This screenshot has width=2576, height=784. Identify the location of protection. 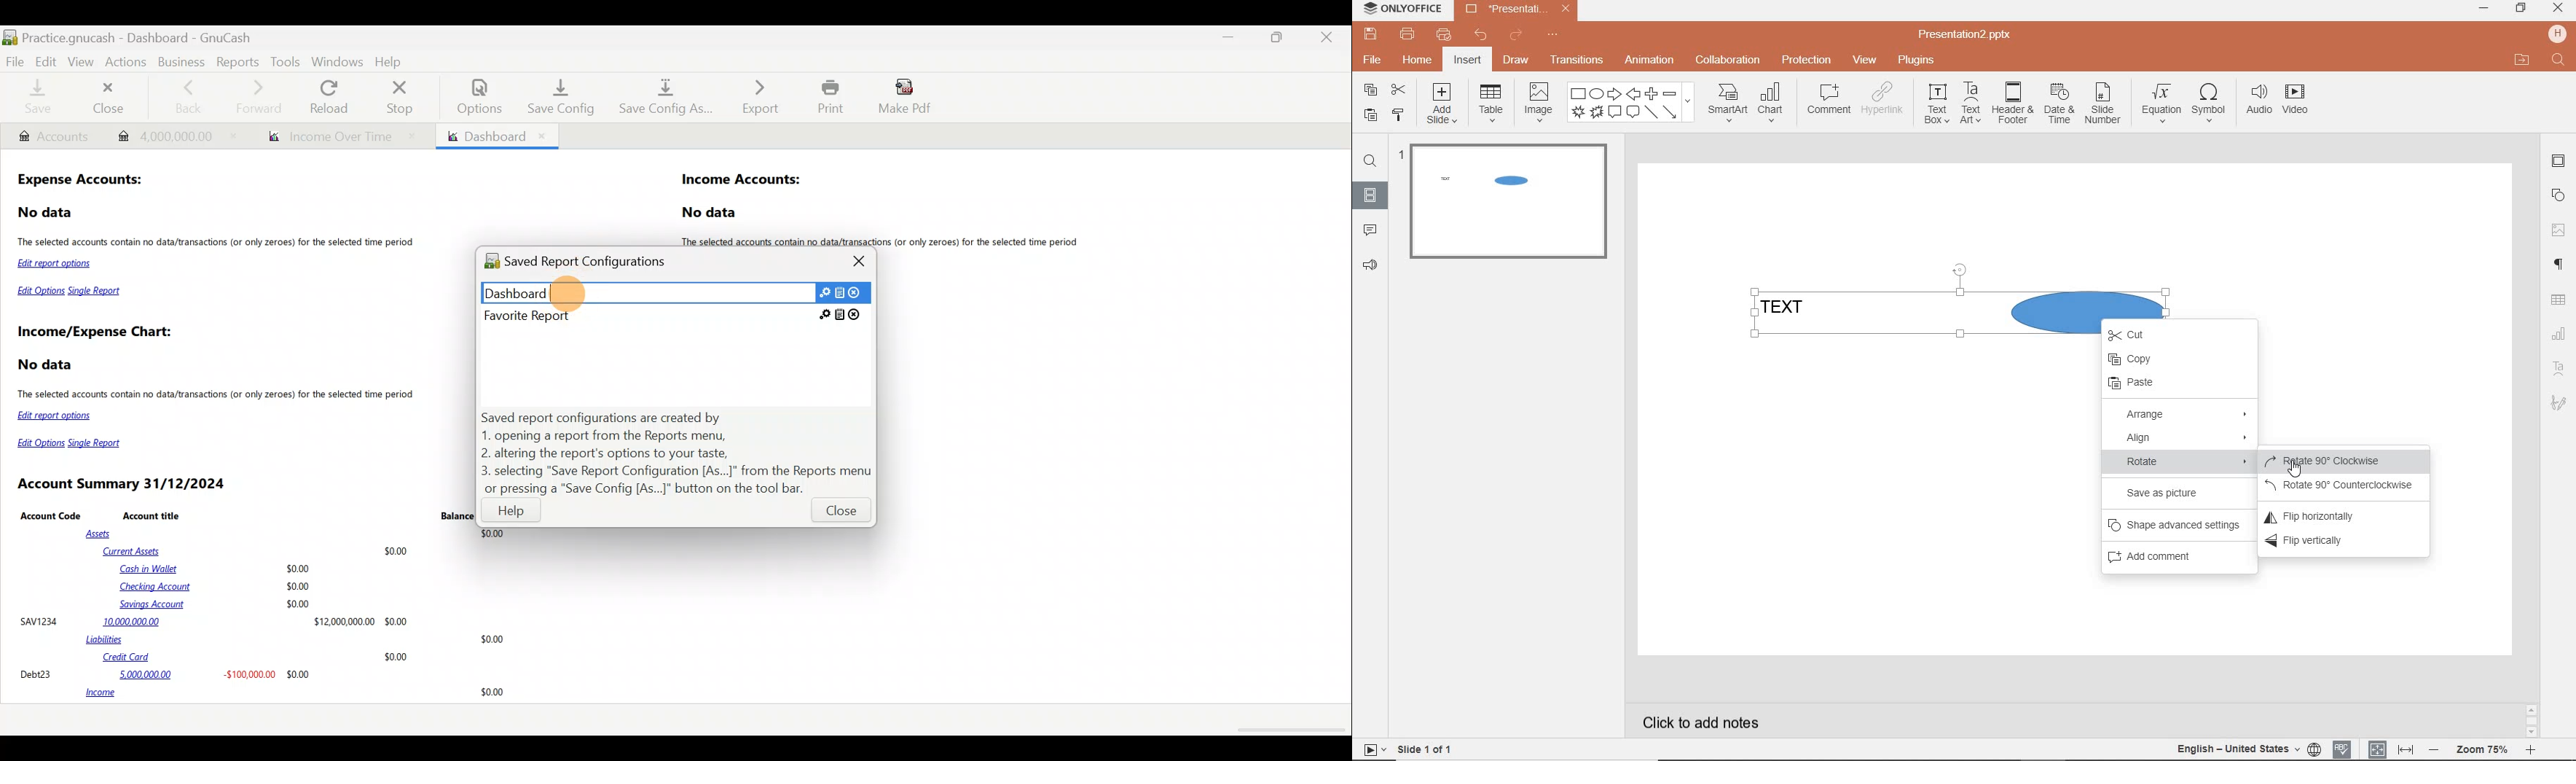
(1806, 60).